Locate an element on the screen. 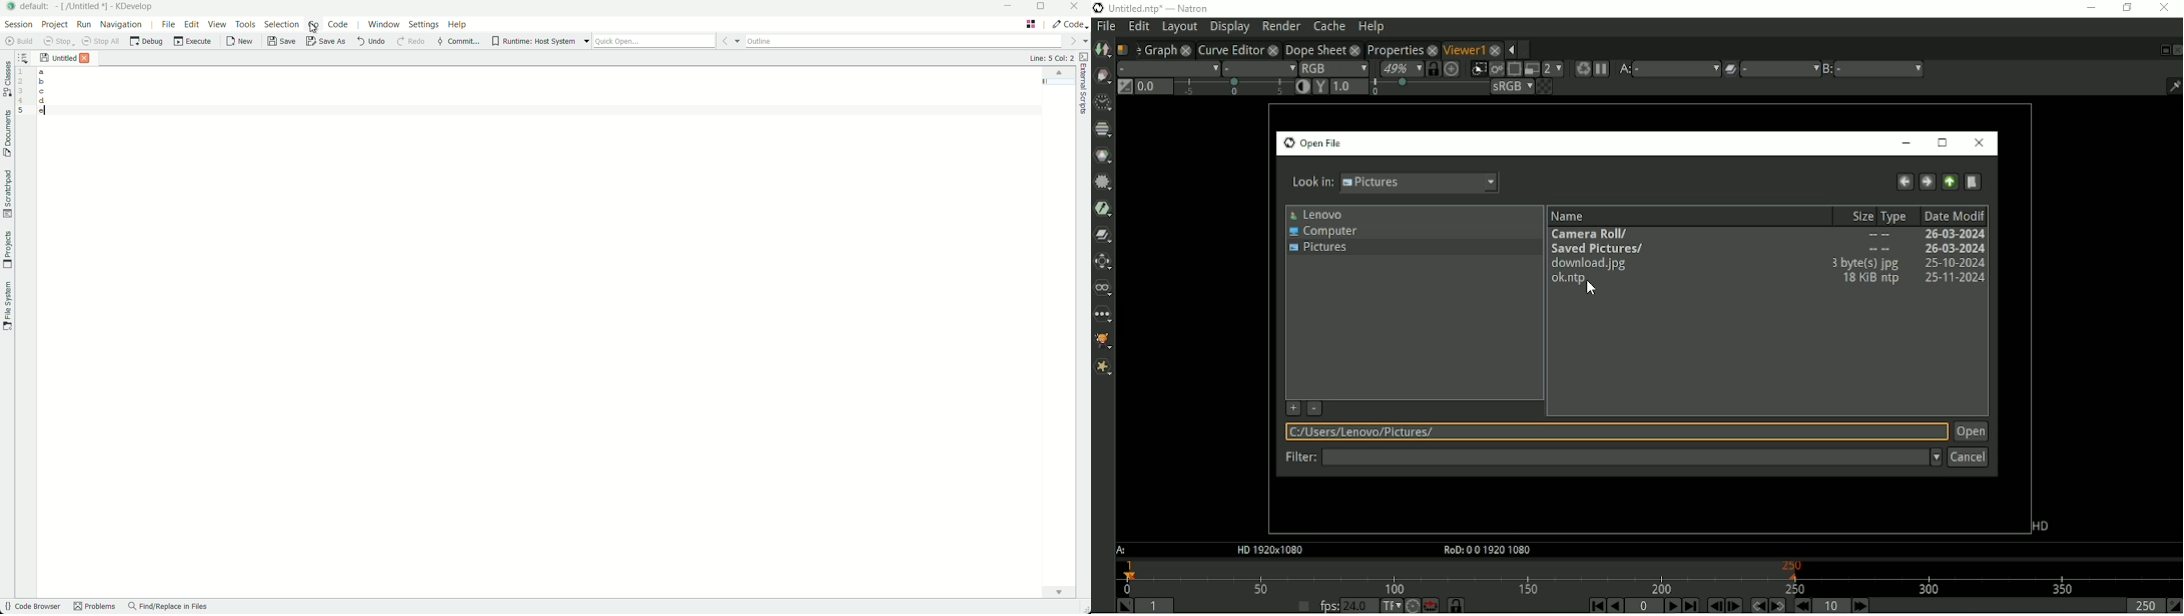 The image size is (2184, 616). stop all is located at coordinates (100, 42).